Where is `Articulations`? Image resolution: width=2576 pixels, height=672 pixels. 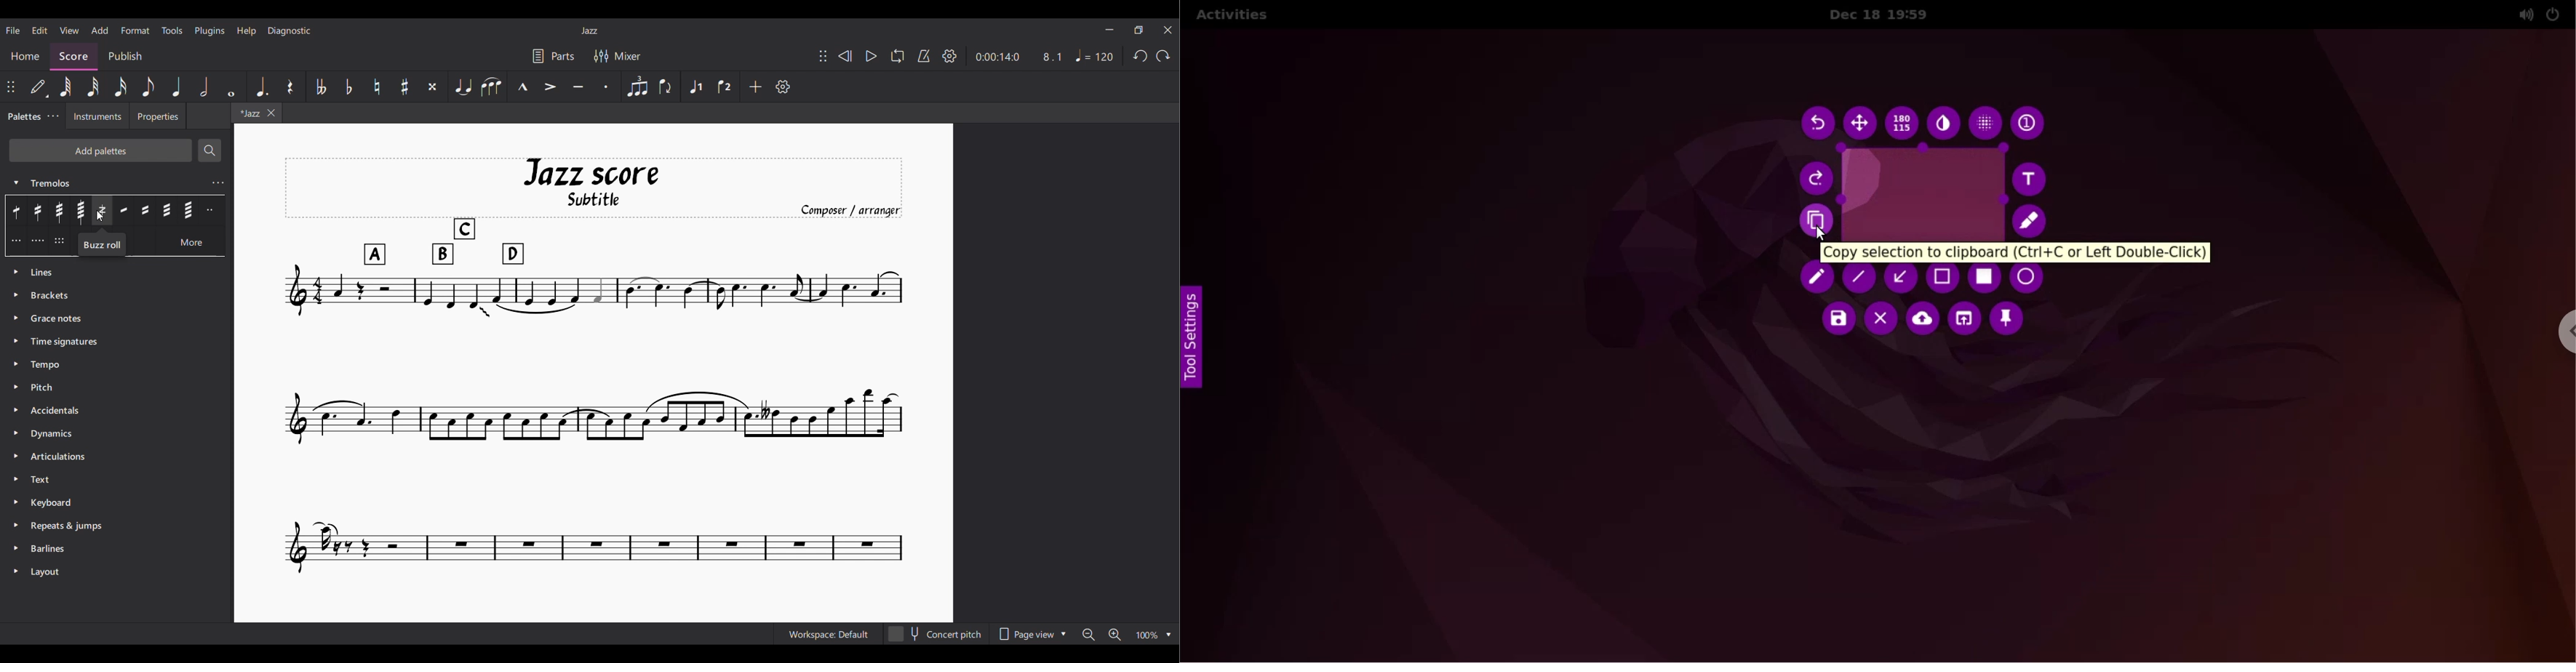 Articulations is located at coordinates (116, 457).